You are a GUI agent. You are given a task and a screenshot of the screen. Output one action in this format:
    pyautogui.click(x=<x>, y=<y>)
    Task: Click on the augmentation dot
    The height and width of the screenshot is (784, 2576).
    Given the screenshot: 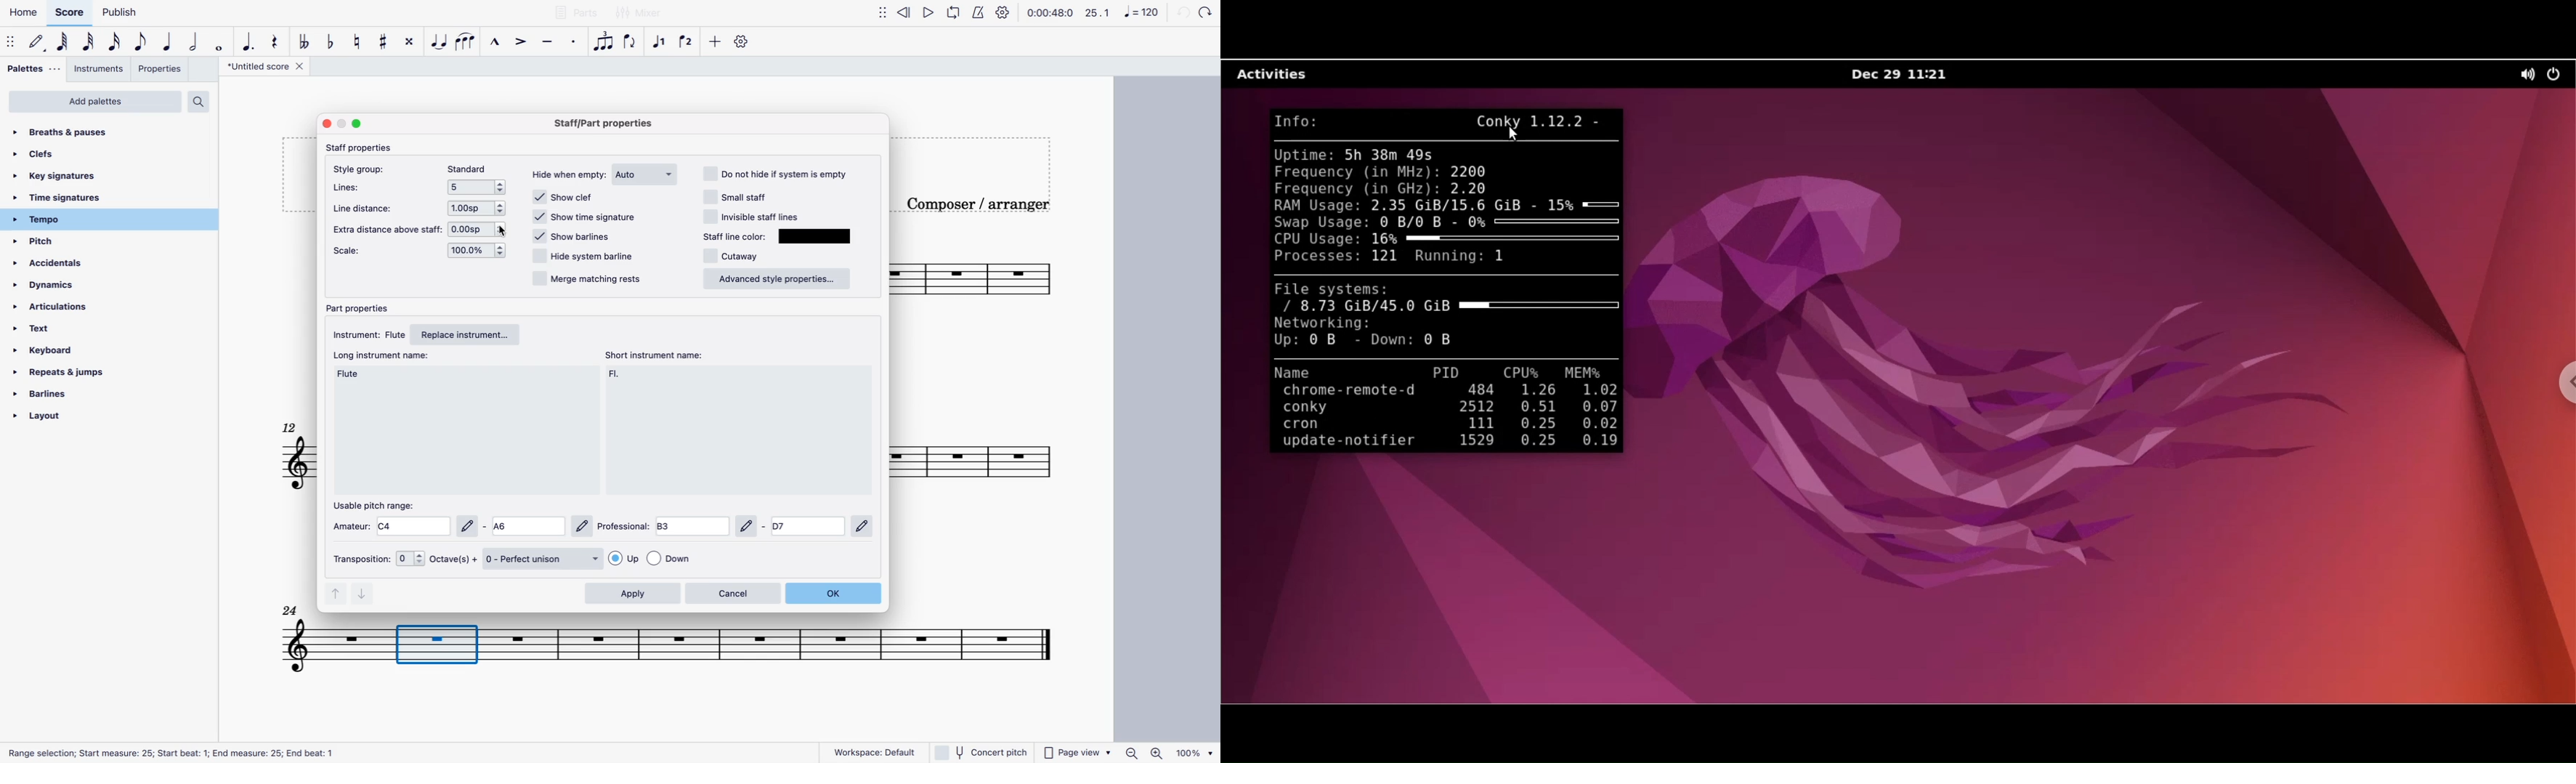 What is the action you would take?
    pyautogui.click(x=248, y=42)
    